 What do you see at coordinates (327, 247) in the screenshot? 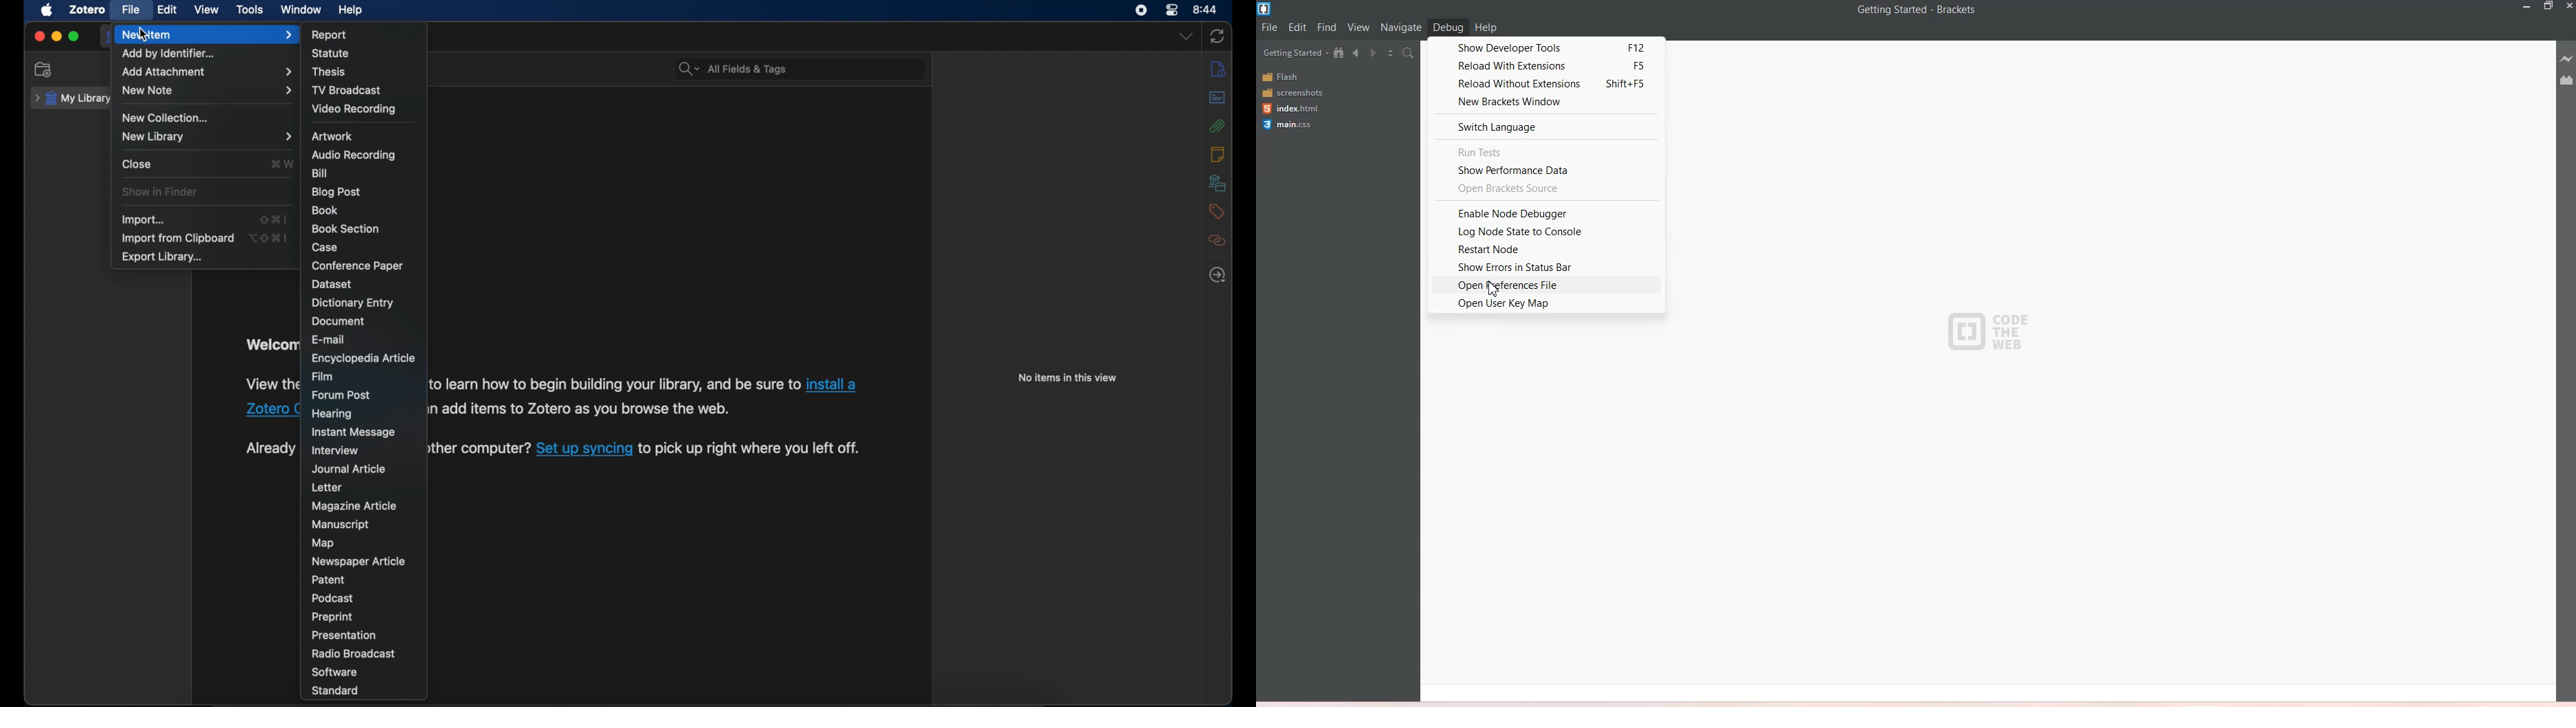
I see `case` at bounding box center [327, 247].